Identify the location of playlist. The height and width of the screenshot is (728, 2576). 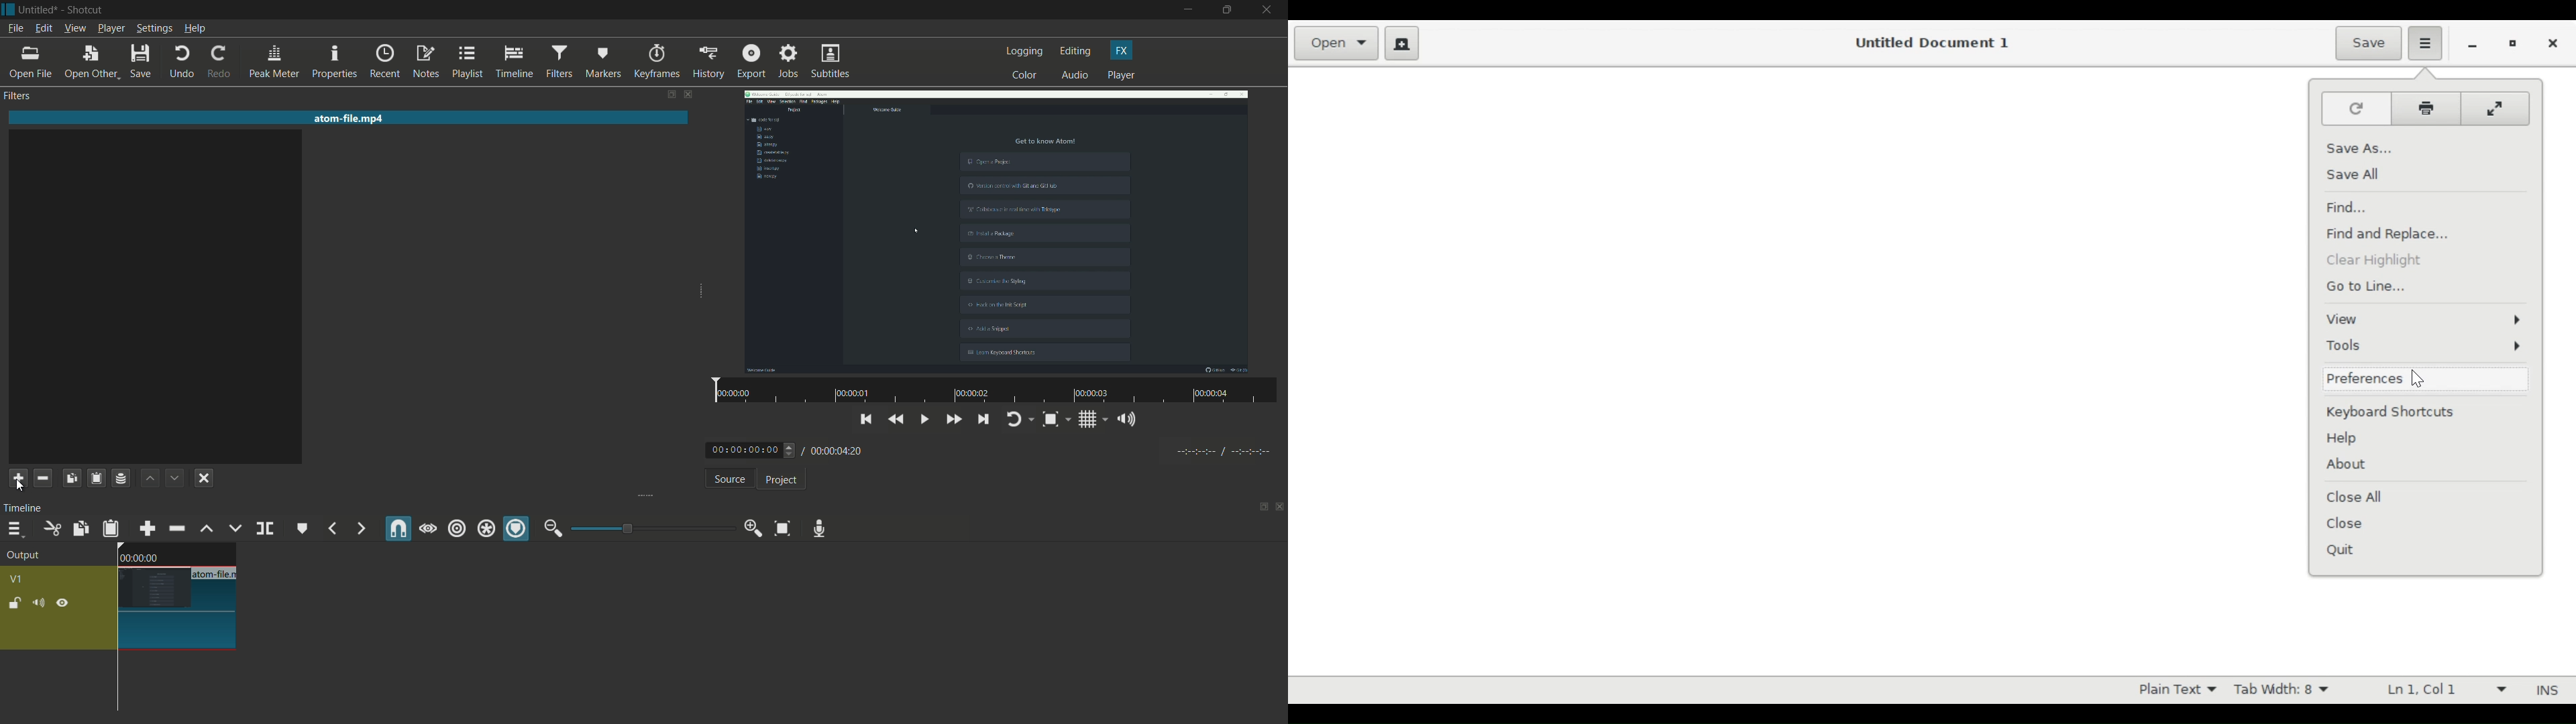
(468, 62).